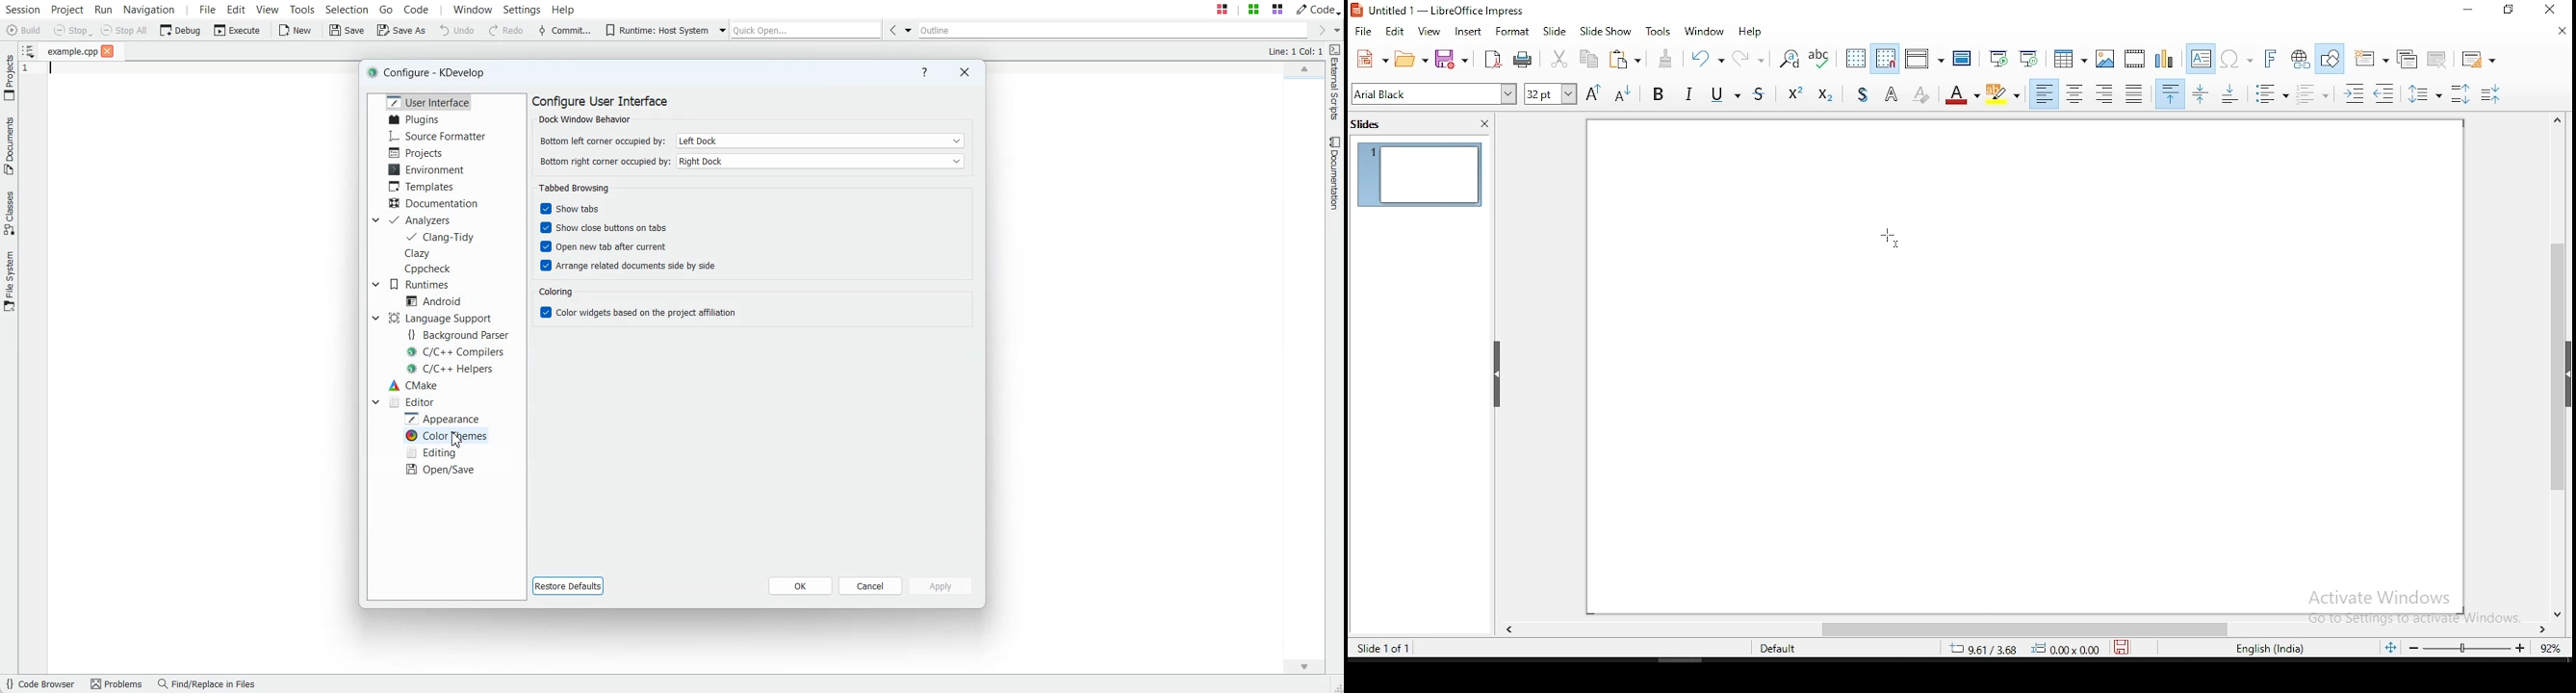  I want to click on Default, so click(1787, 647).